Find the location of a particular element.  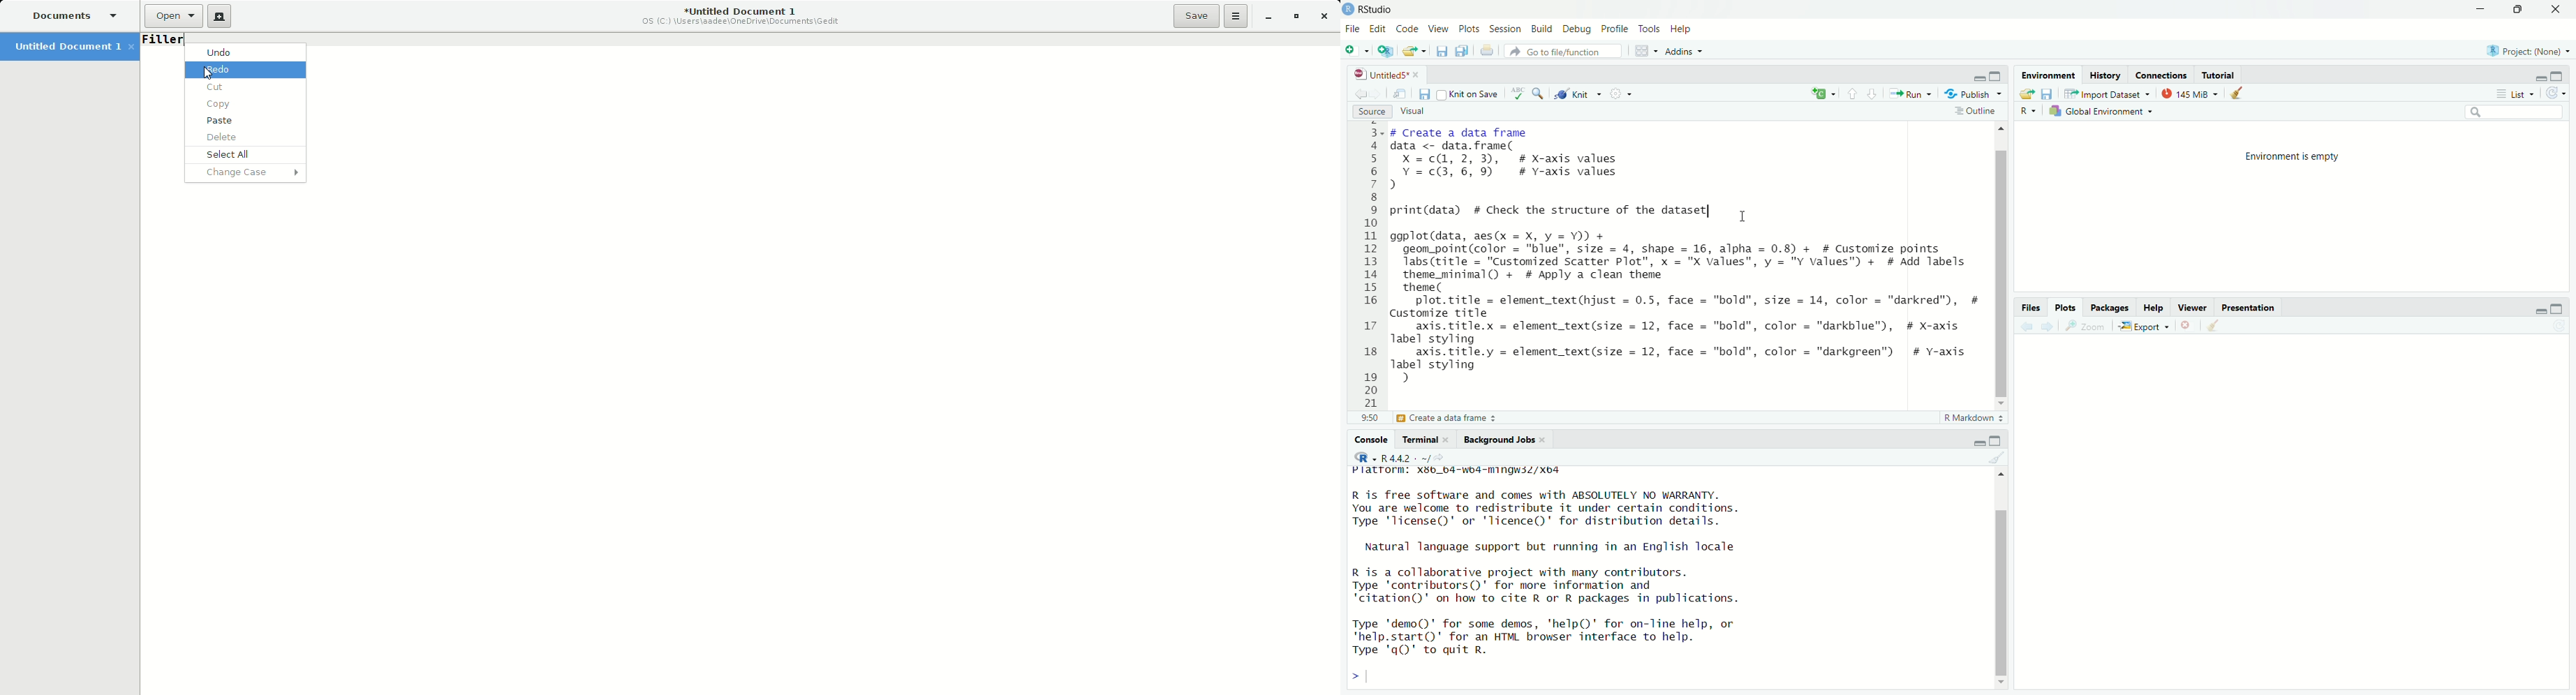

Workspaces pane is located at coordinates (1647, 51).